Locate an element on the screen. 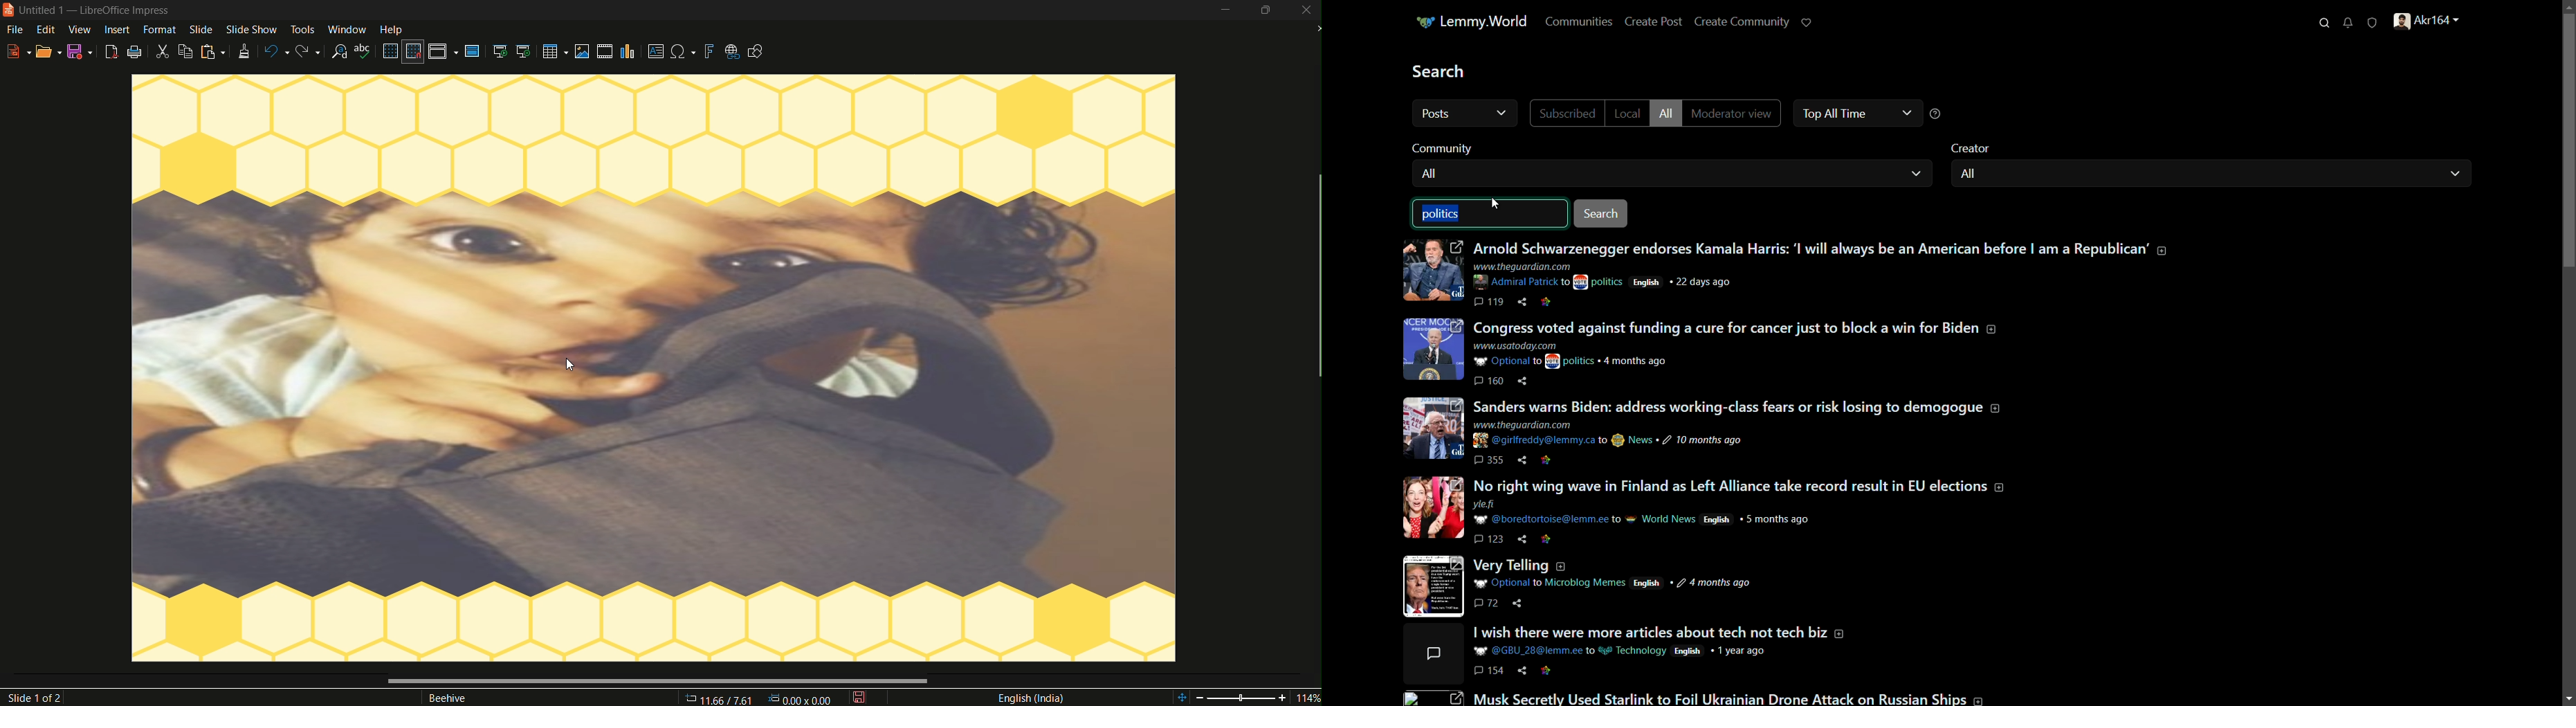 The height and width of the screenshot is (728, 2576). search is located at coordinates (1603, 213).